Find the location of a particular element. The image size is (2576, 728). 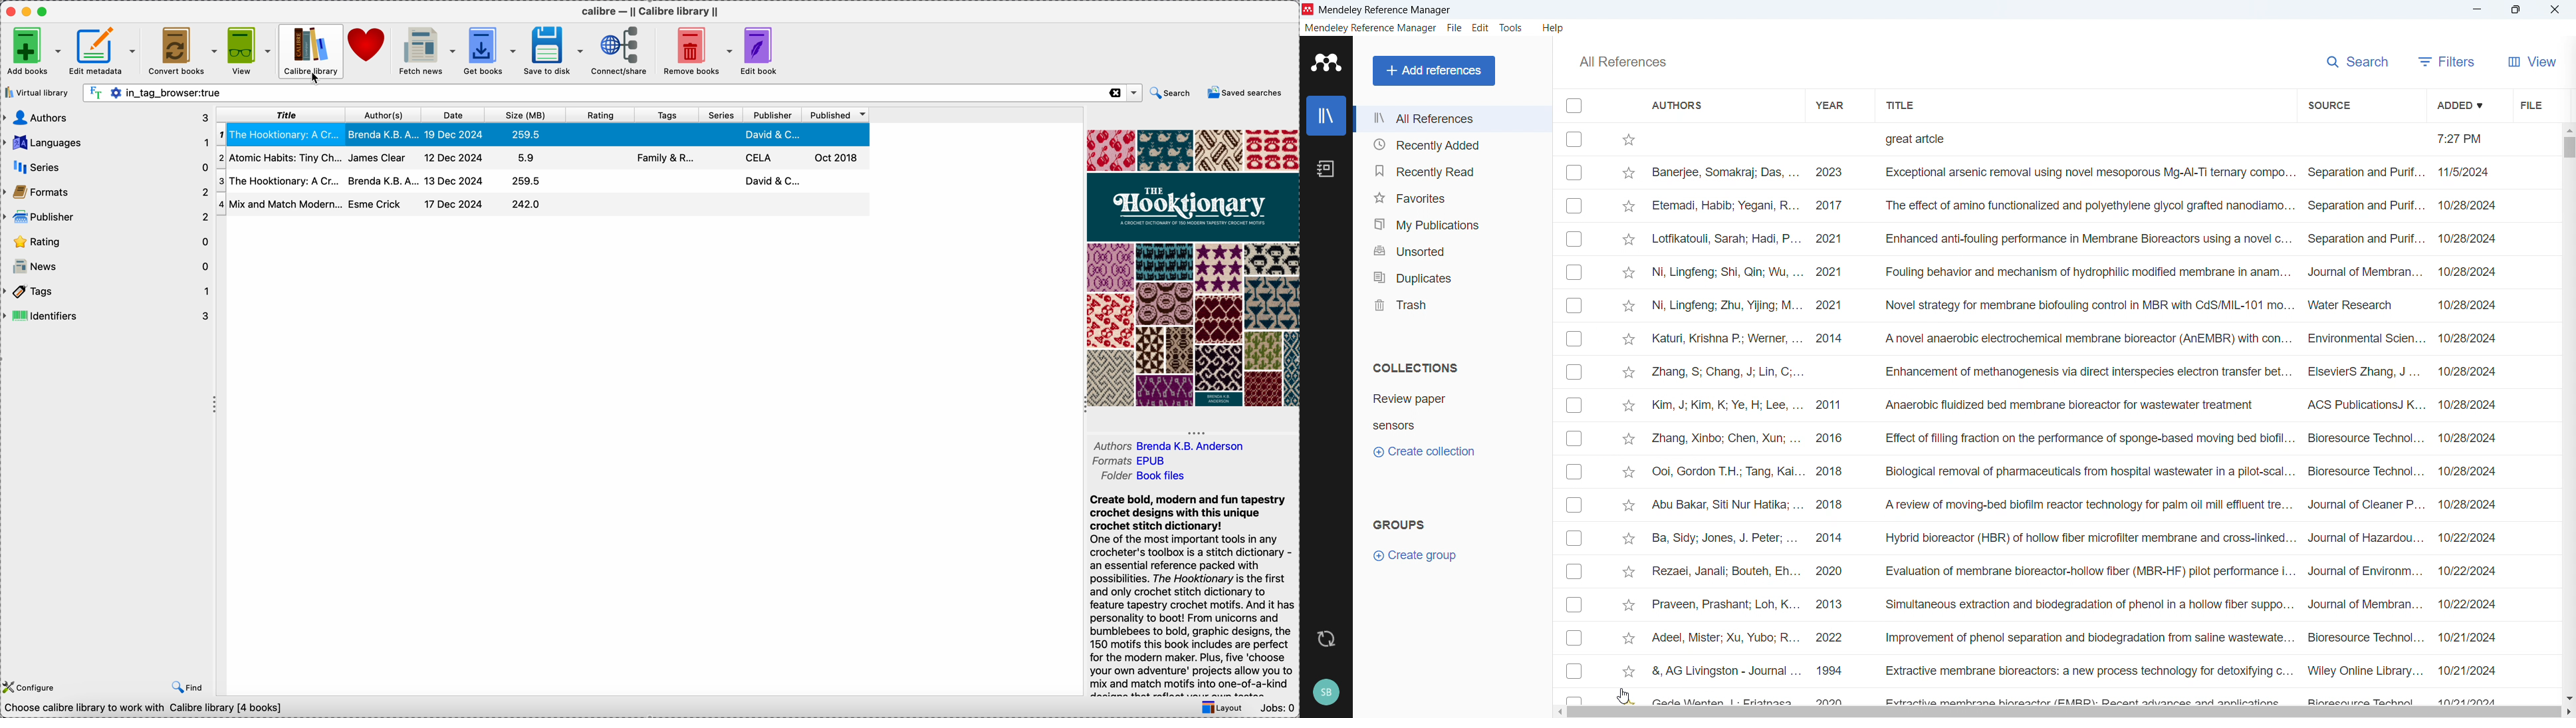

rating is located at coordinates (106, 241).